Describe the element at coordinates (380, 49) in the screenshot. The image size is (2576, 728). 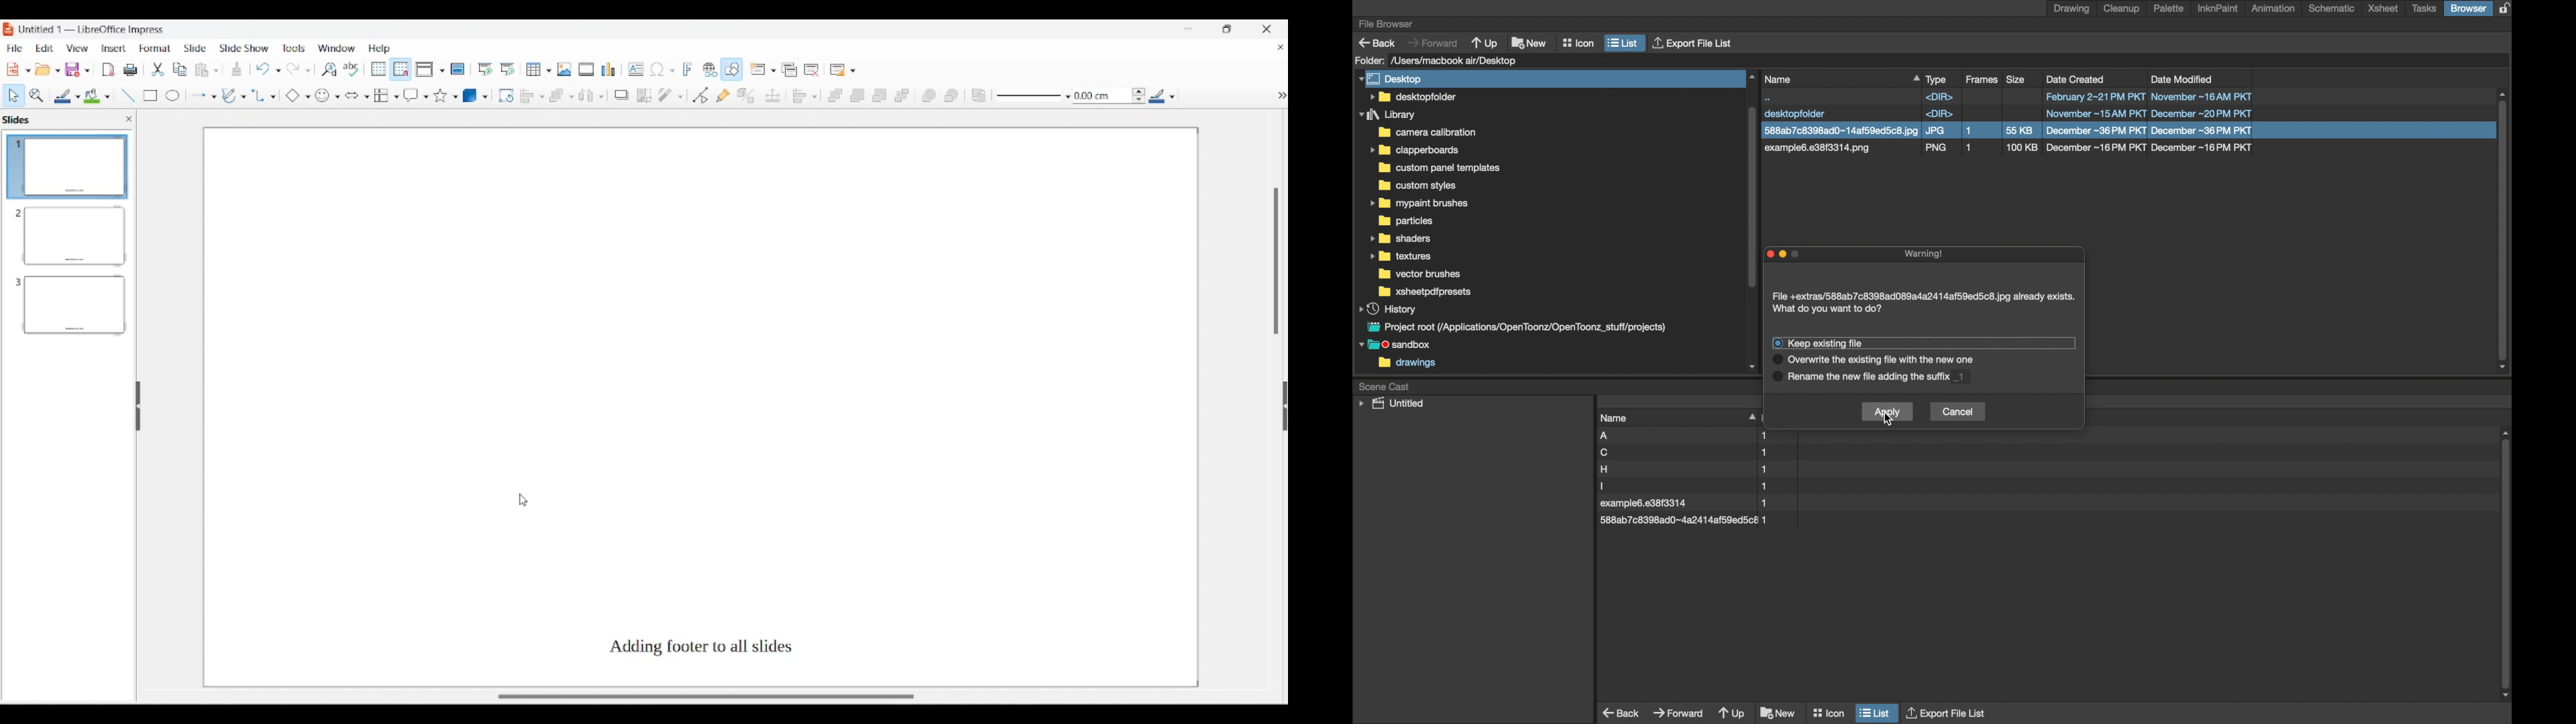
I see `Help menu` at that location.